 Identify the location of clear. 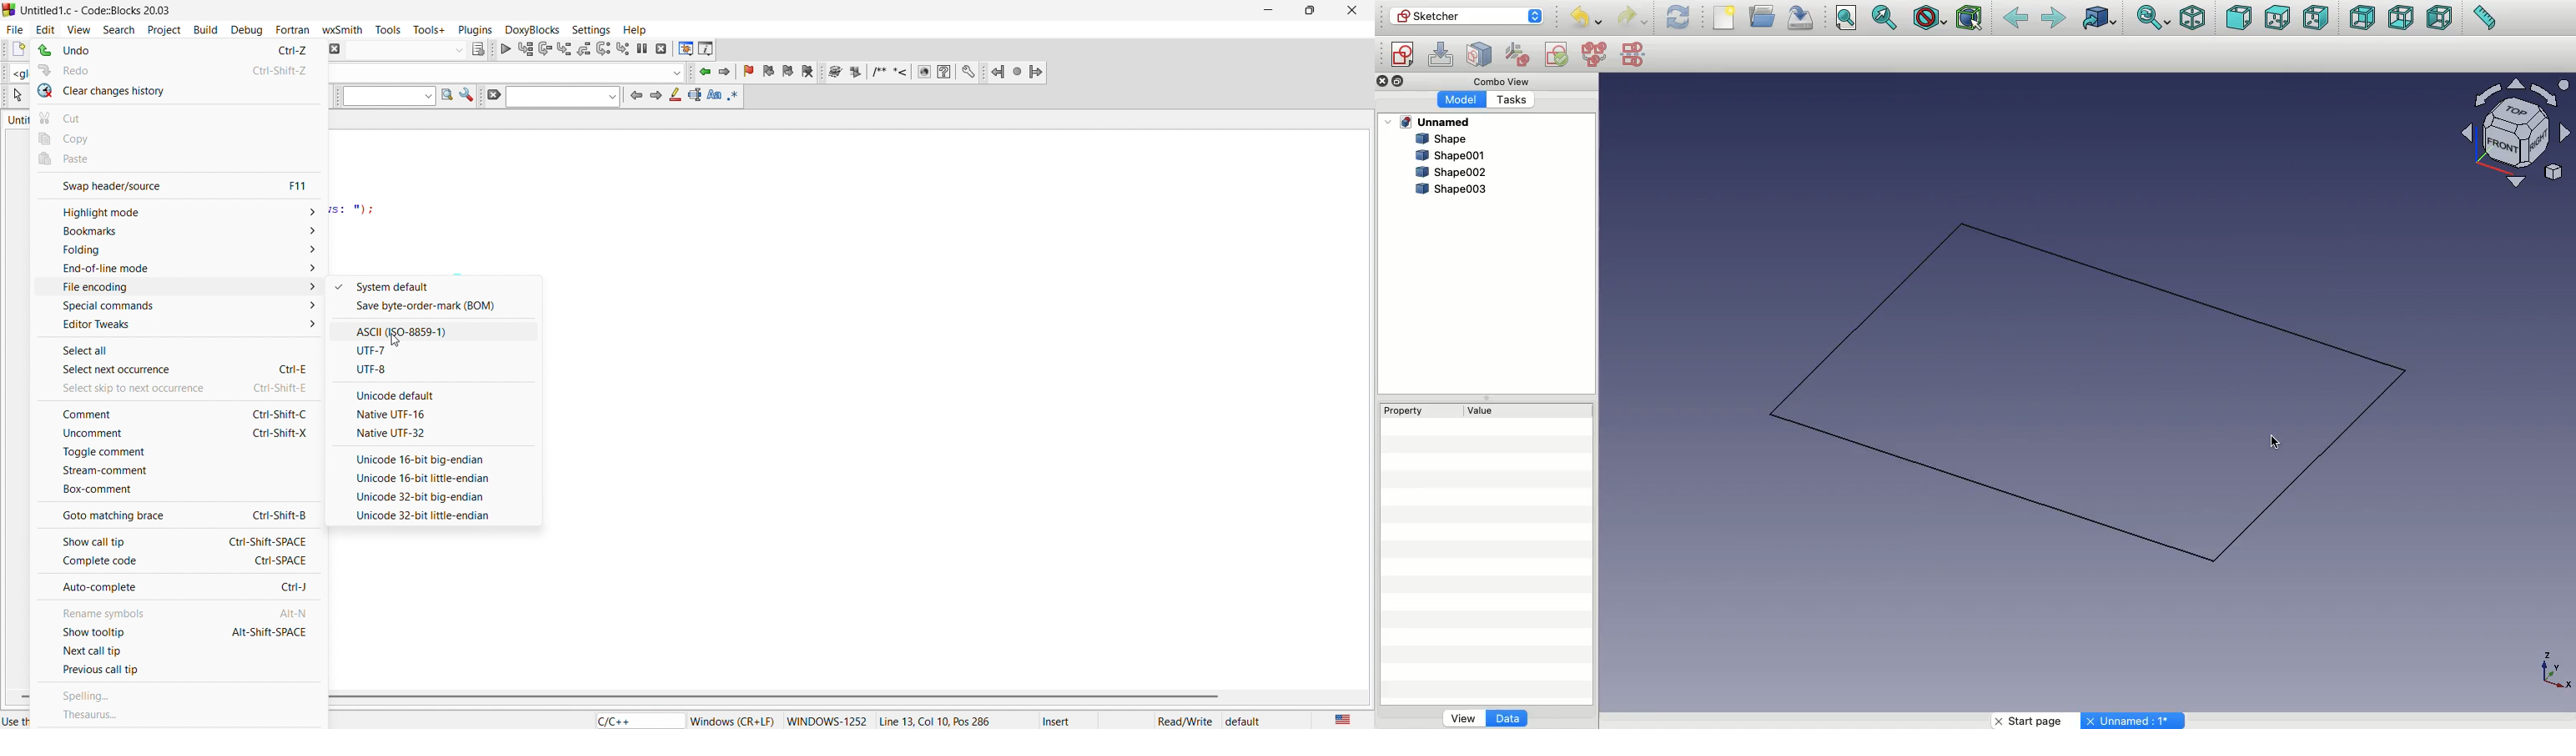
(491, 95).